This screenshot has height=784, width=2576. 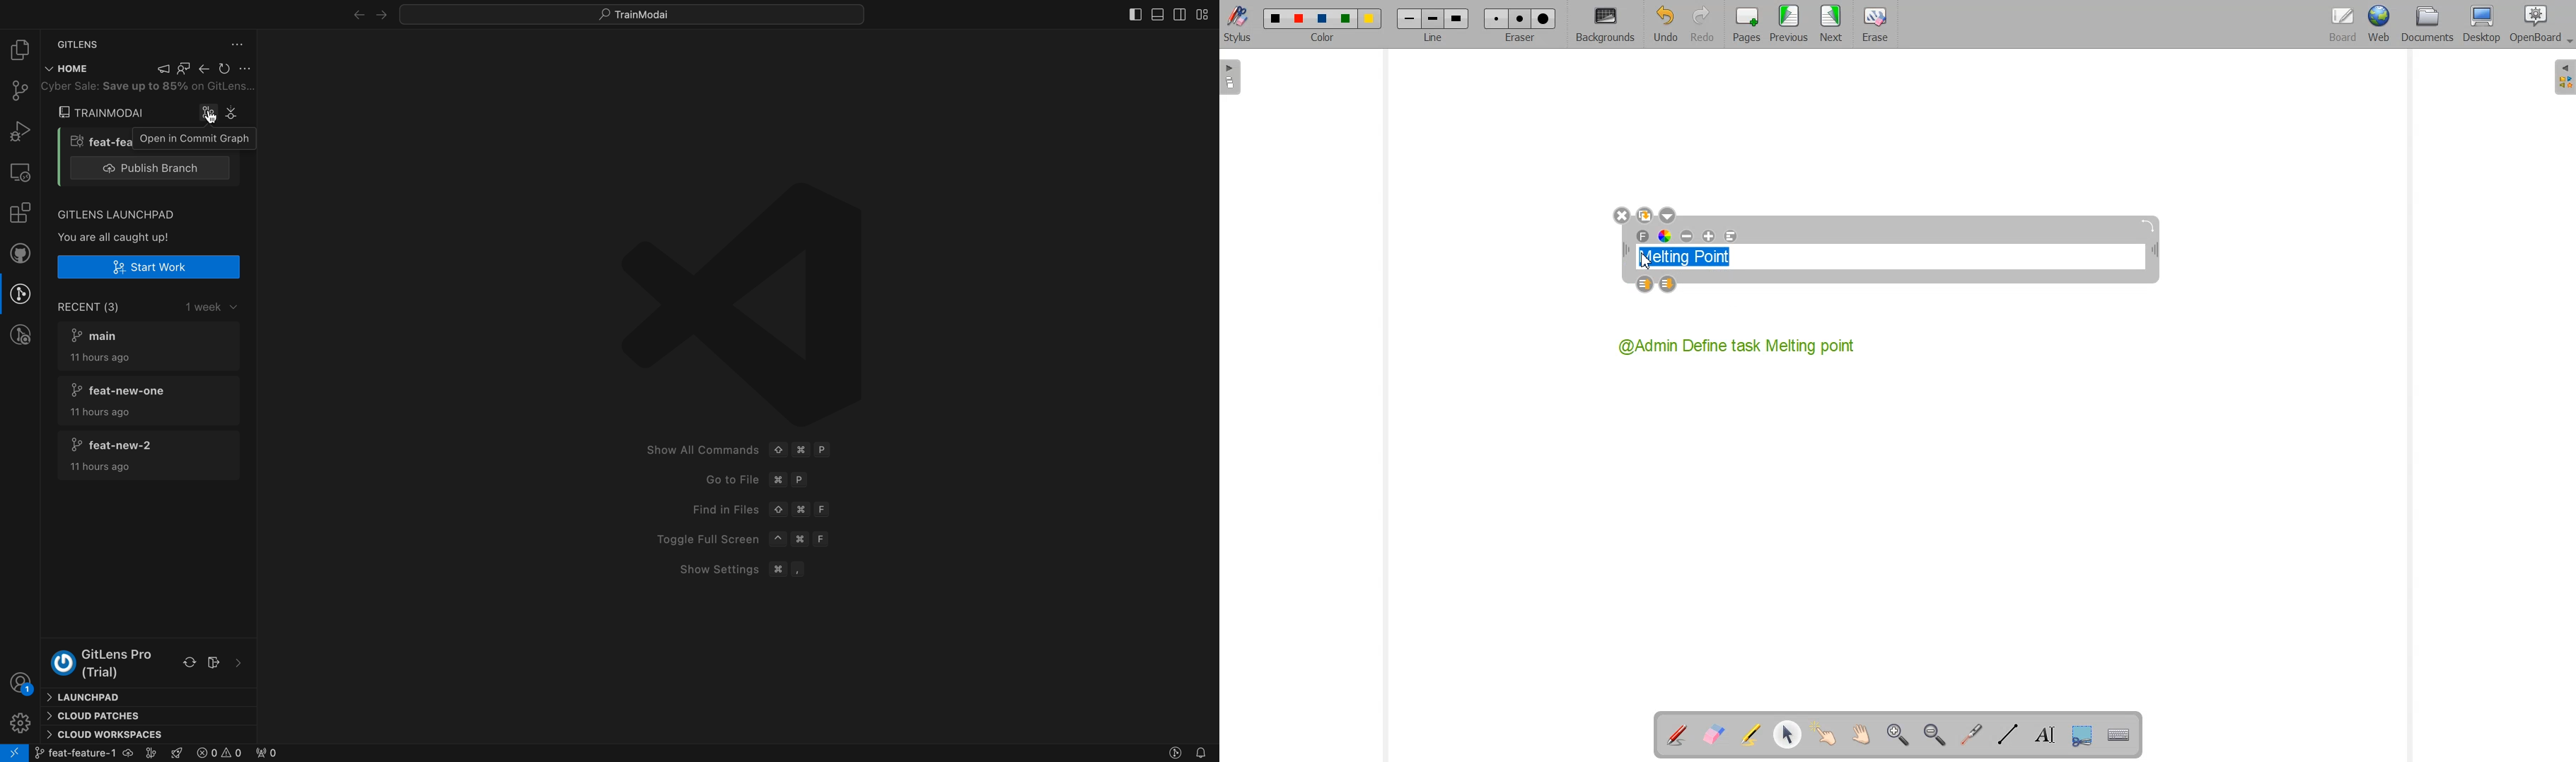 I want to click on debugger, so click(x=18, y=132).